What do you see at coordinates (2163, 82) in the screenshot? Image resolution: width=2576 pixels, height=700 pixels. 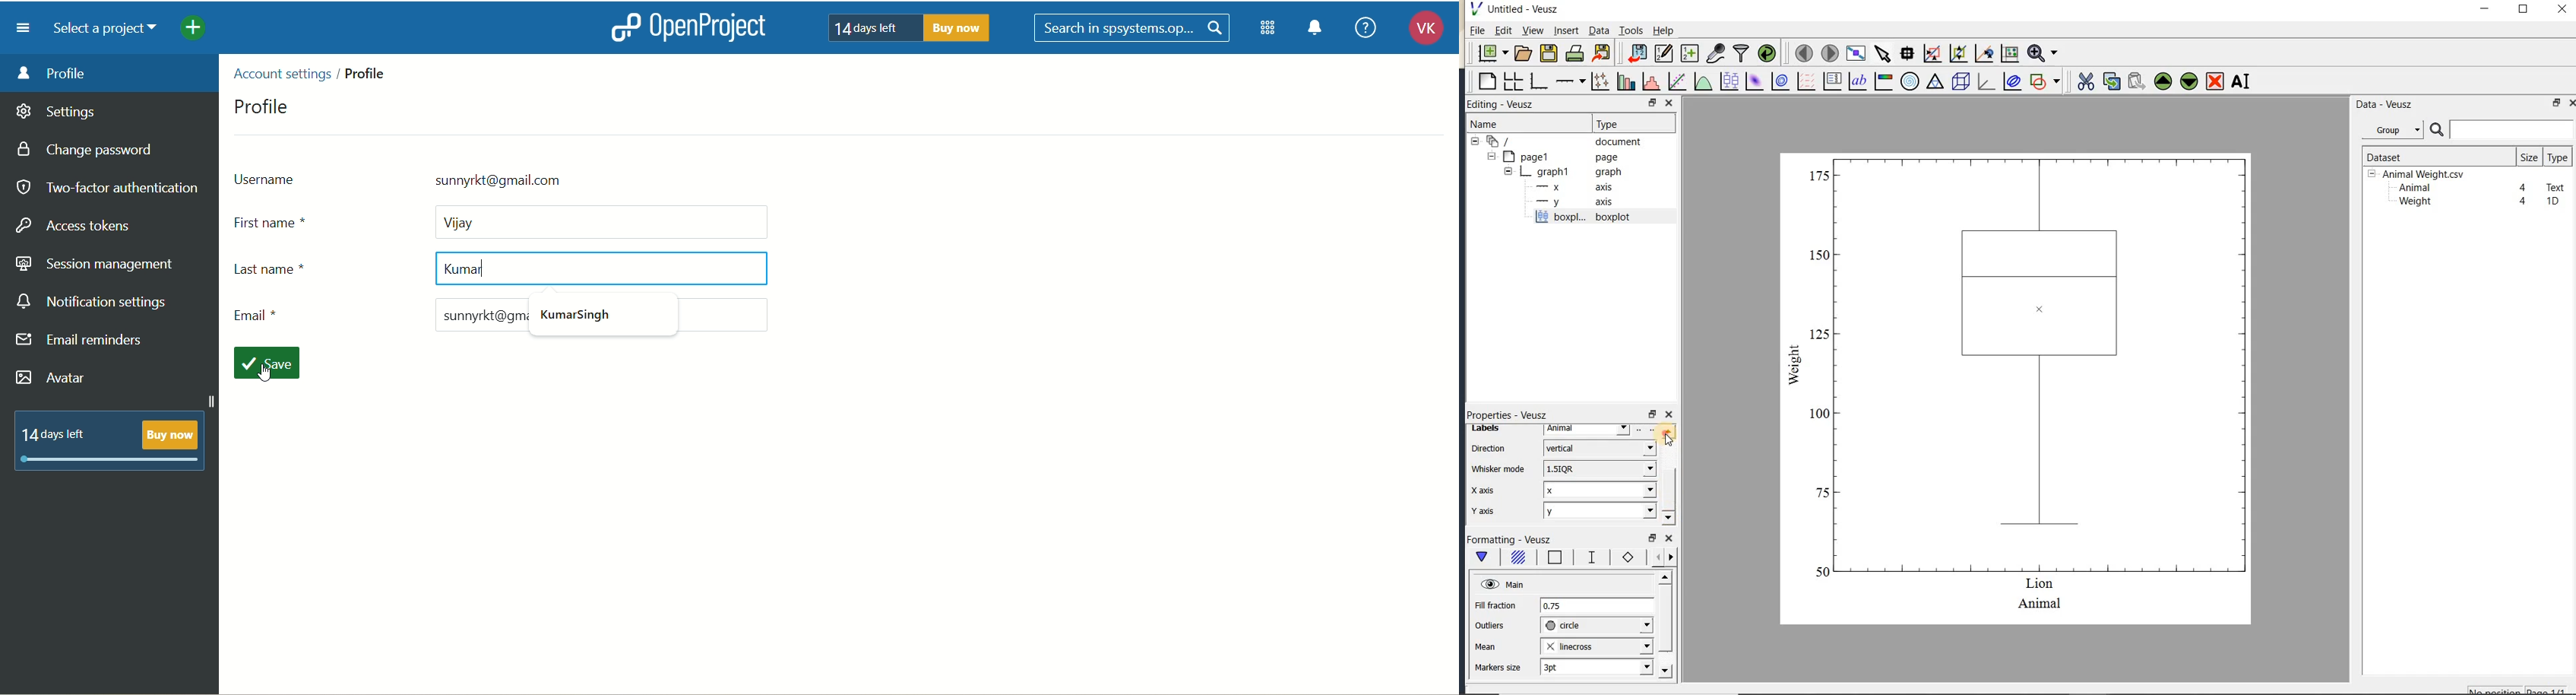 I see `move the selected widget up` at bounding box center [2163, 82].